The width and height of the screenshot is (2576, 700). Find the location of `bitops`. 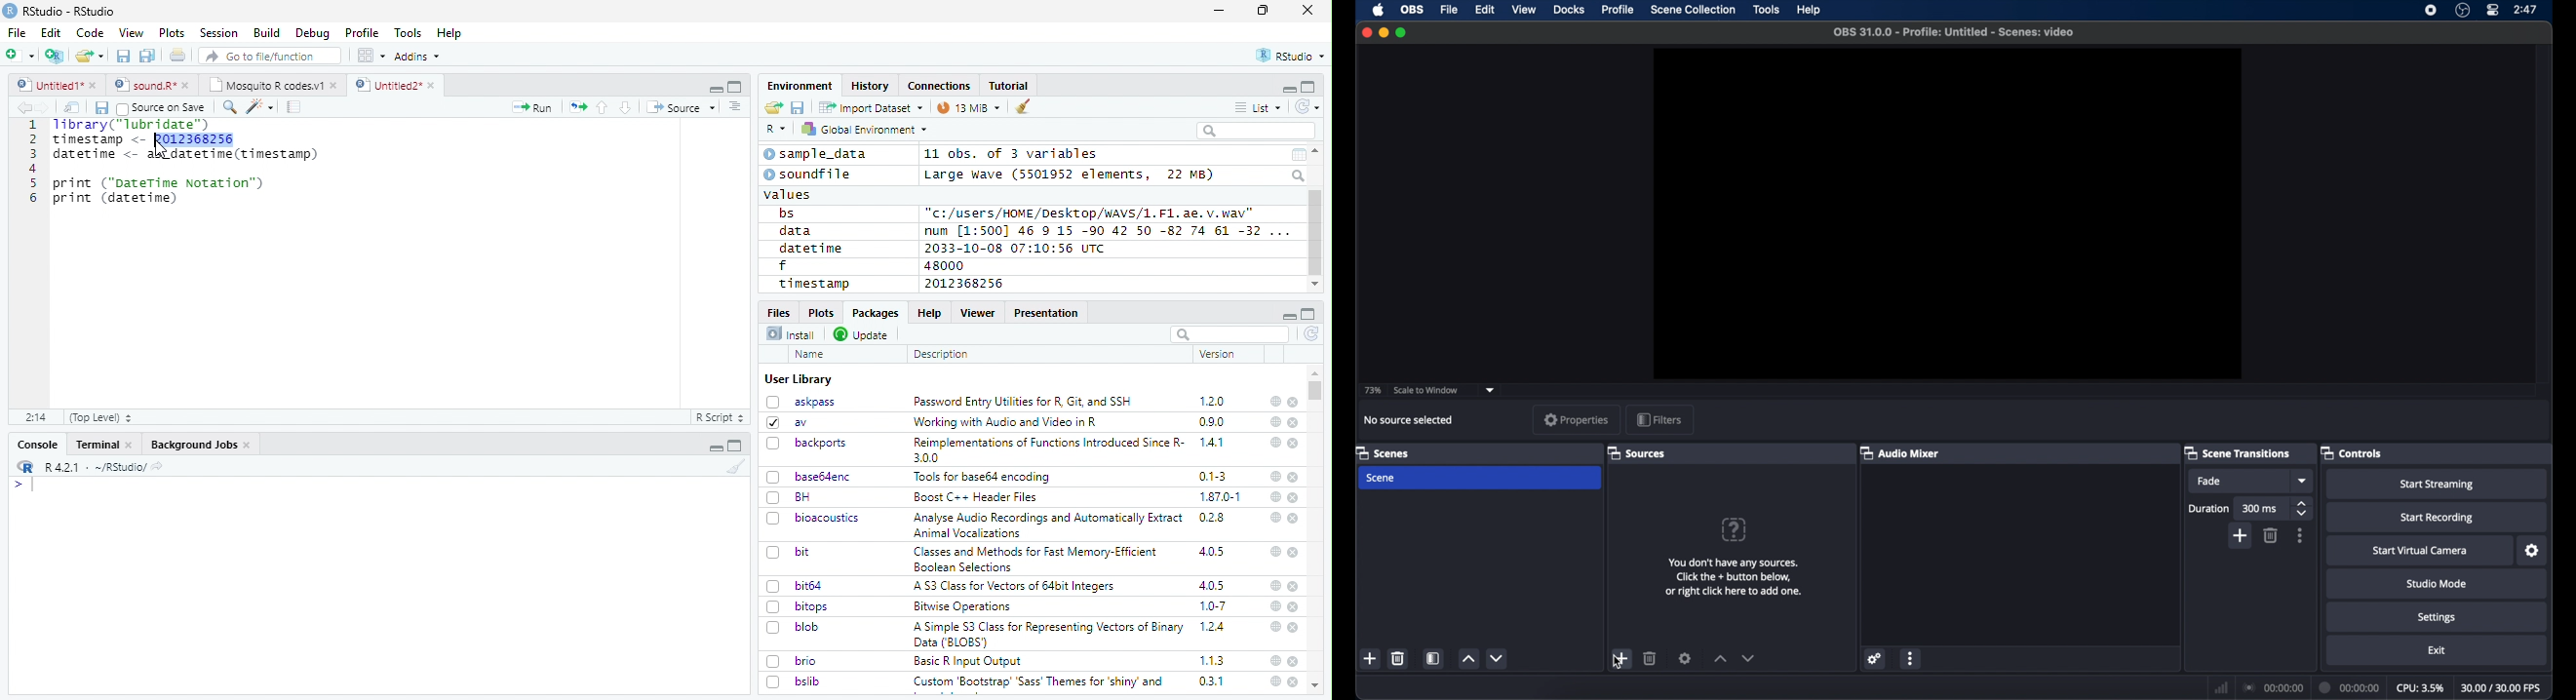

bitops is located at coordinates (799, 606).